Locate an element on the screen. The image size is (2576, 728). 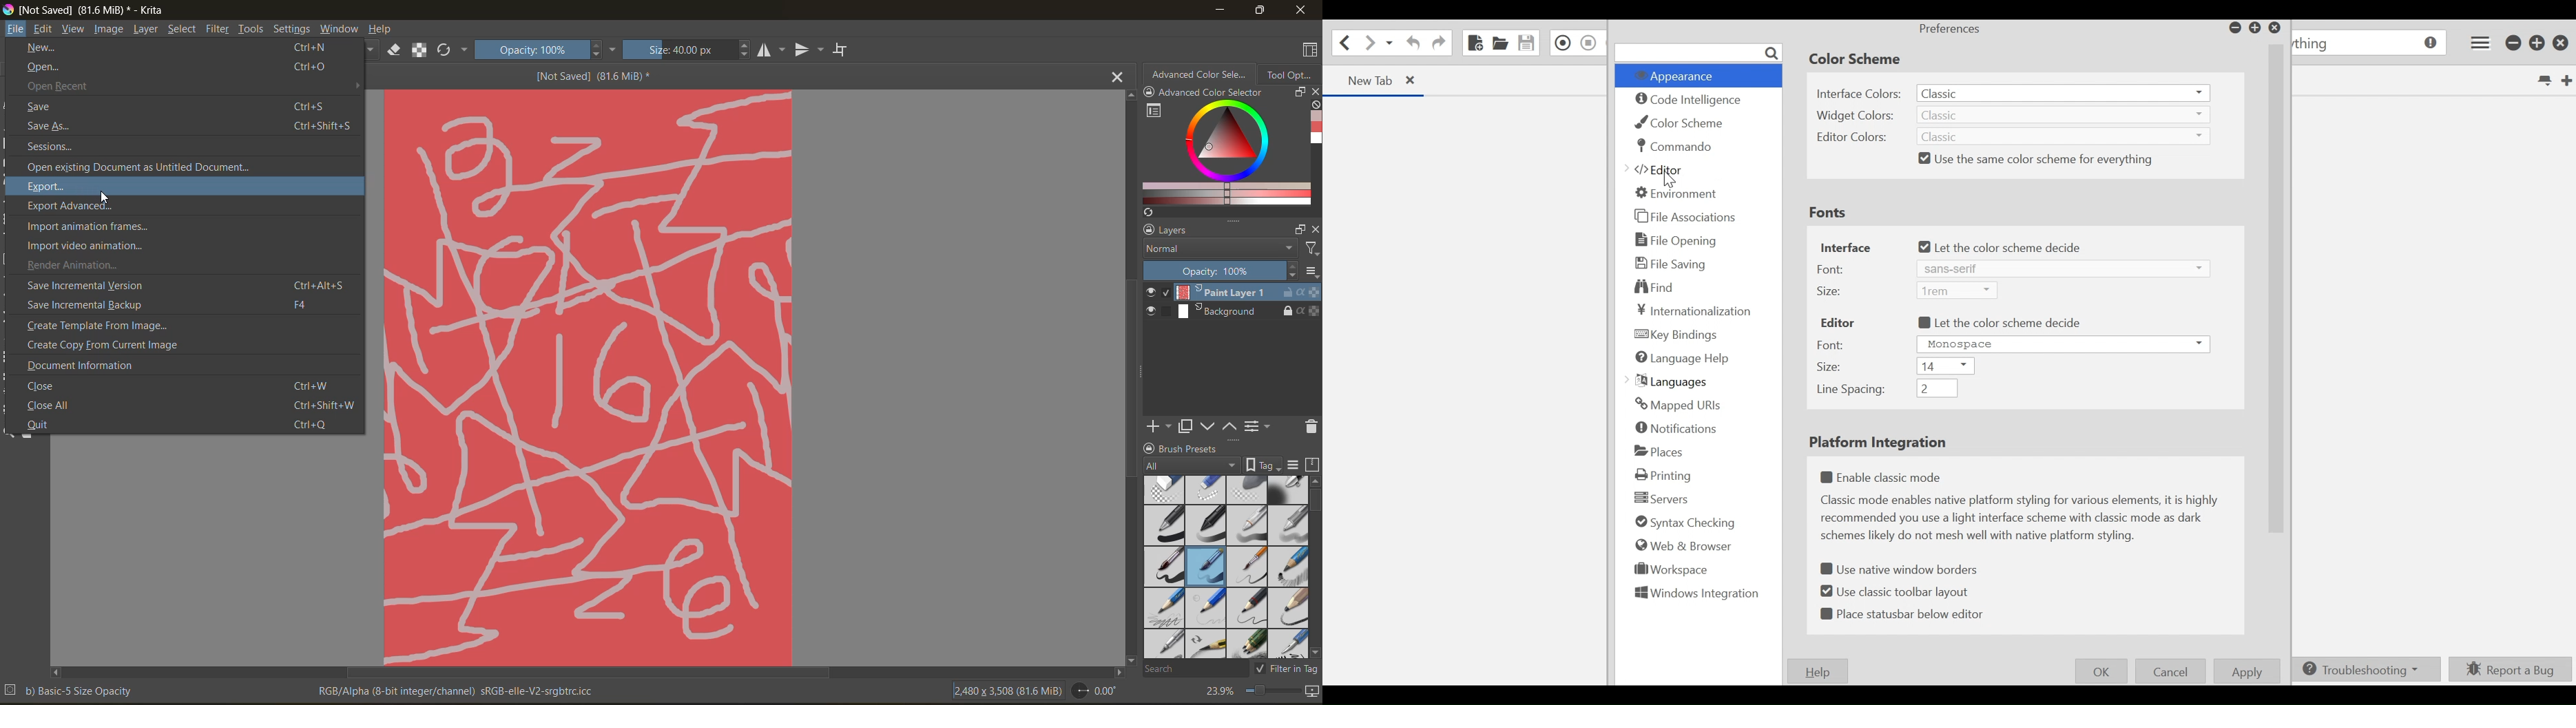
Fonts is located at coordinates (1831, 213).